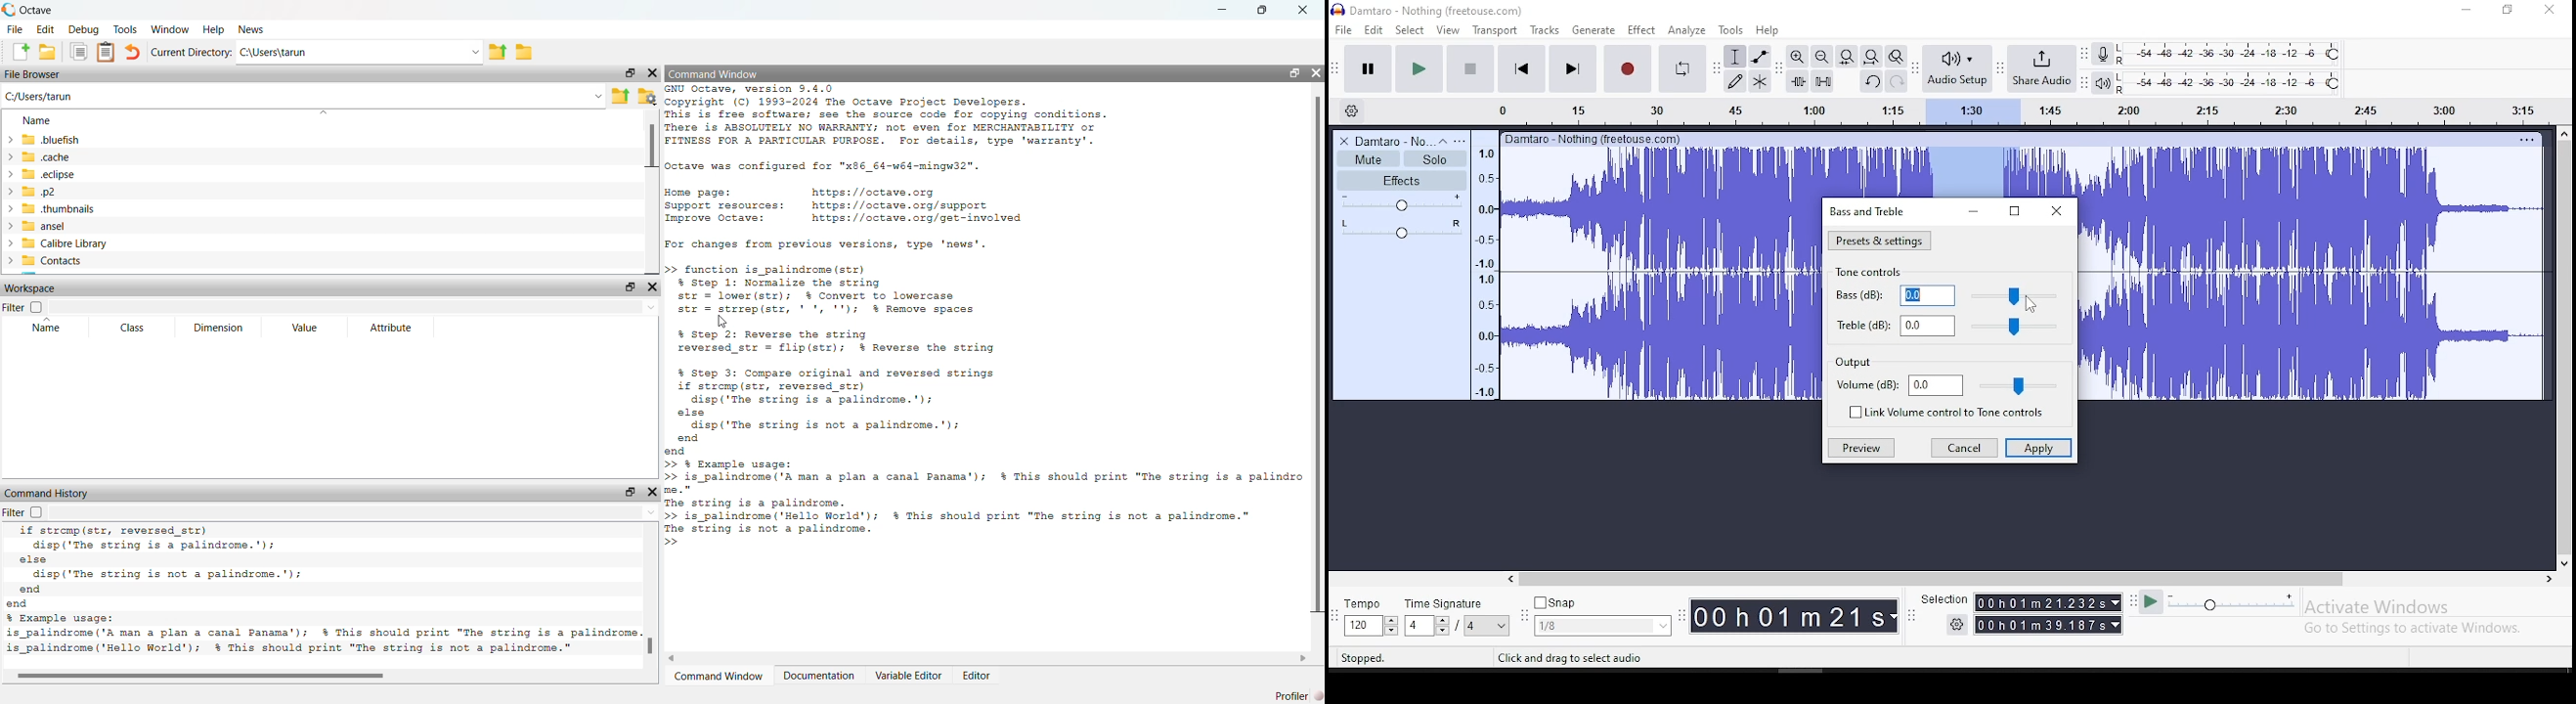  What do you see at coordinates (1219, 8) in the screenshot?
I see `minimize` at bounding box center [1219, 8].